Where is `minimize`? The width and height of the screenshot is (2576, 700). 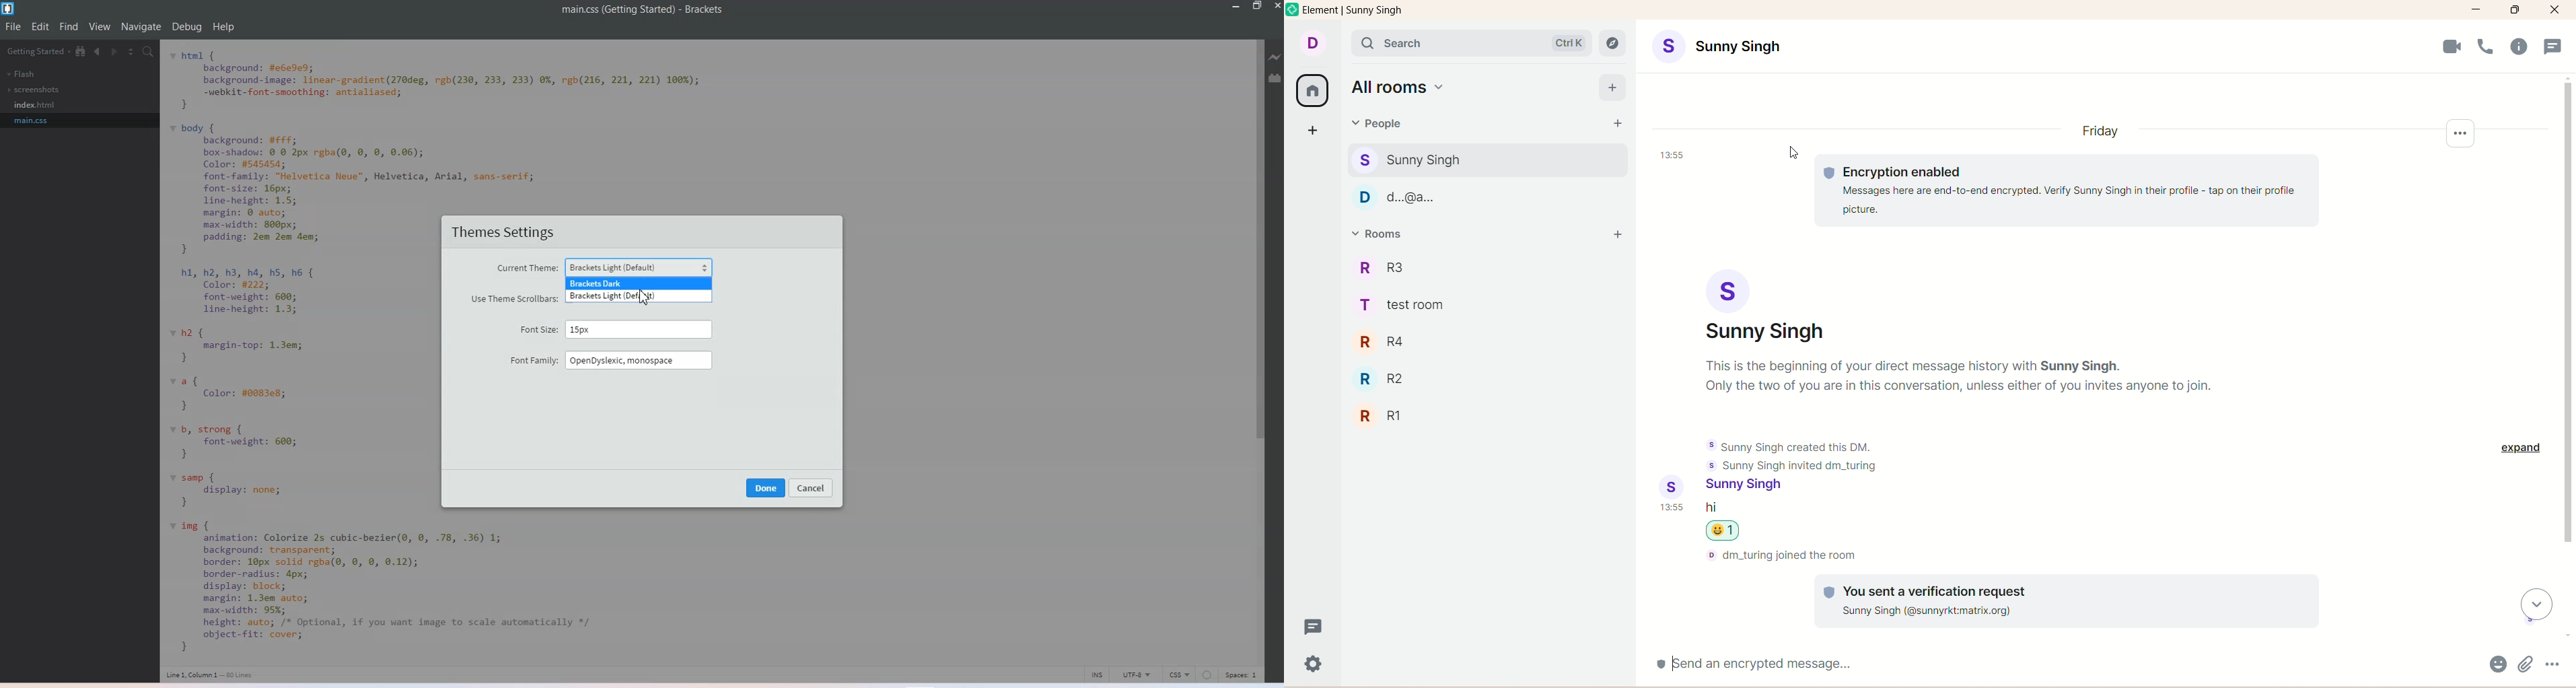 minimize is located at coordinates (2476, 10).